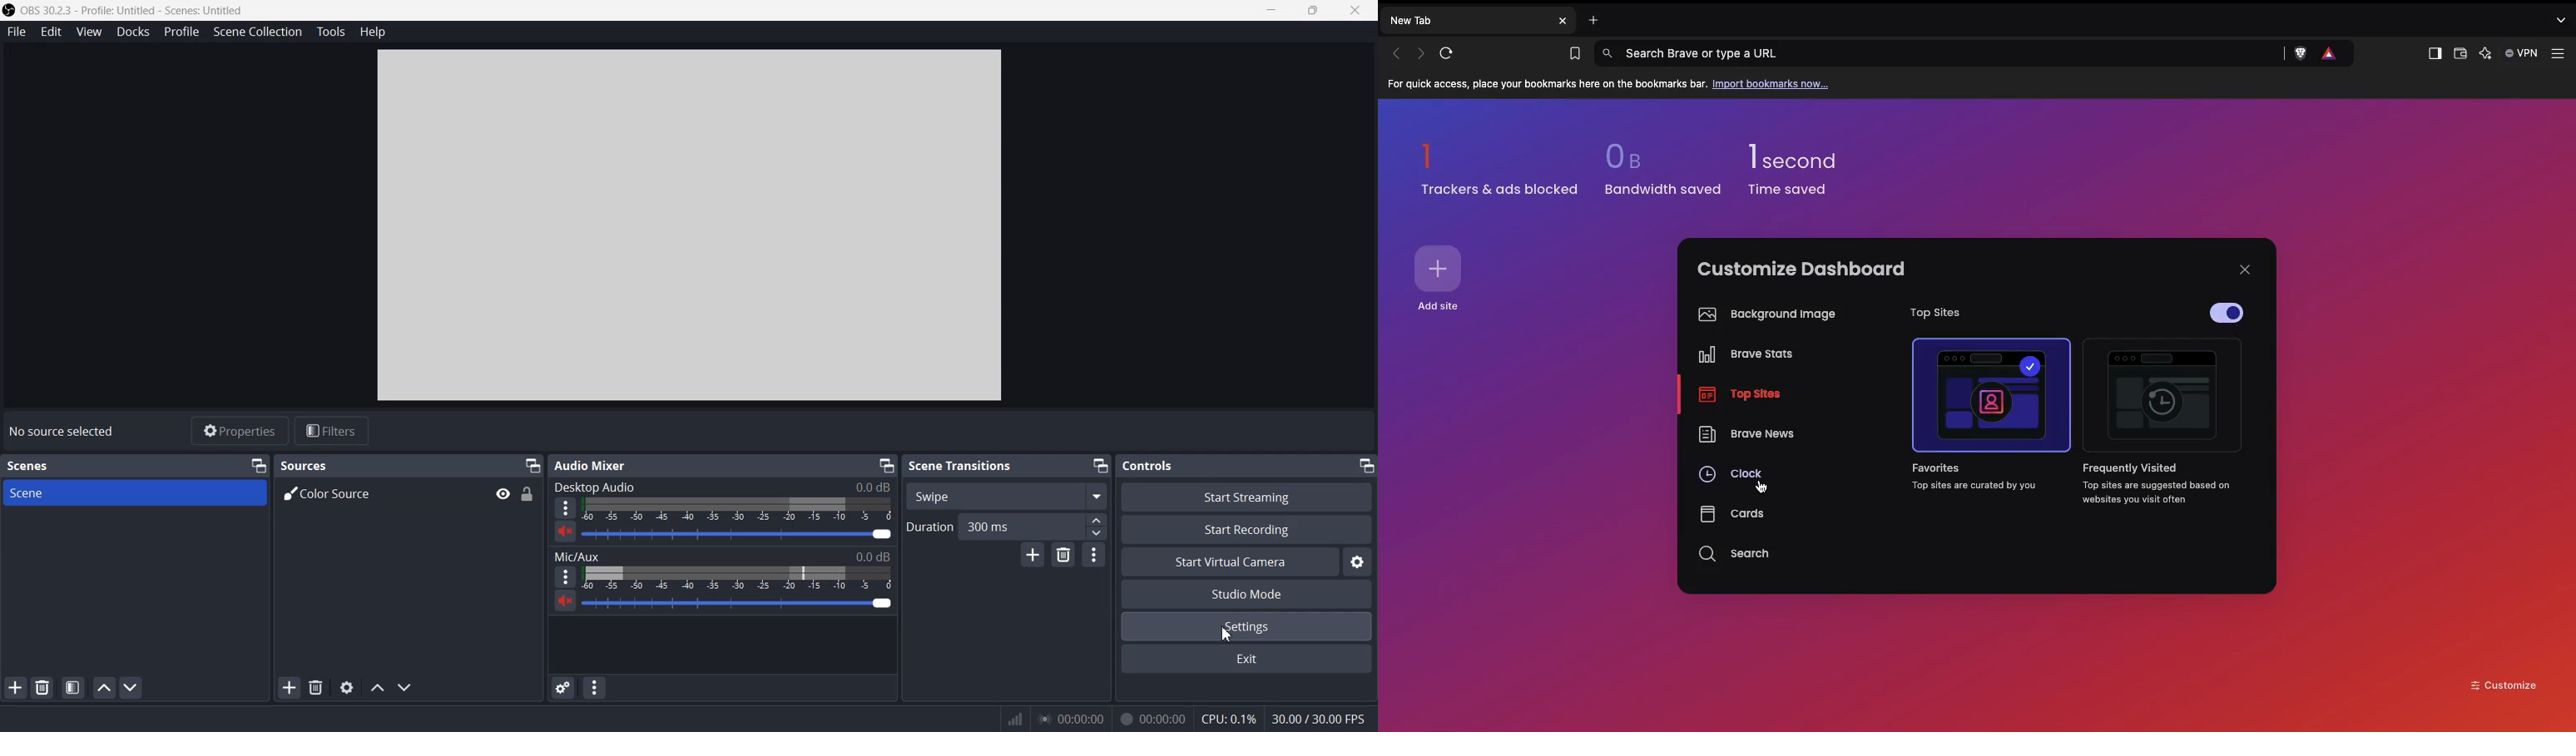  What do you see at coordinates (721, 487) in the screenshot?
I see `Text` at bounding box center [721, 487].